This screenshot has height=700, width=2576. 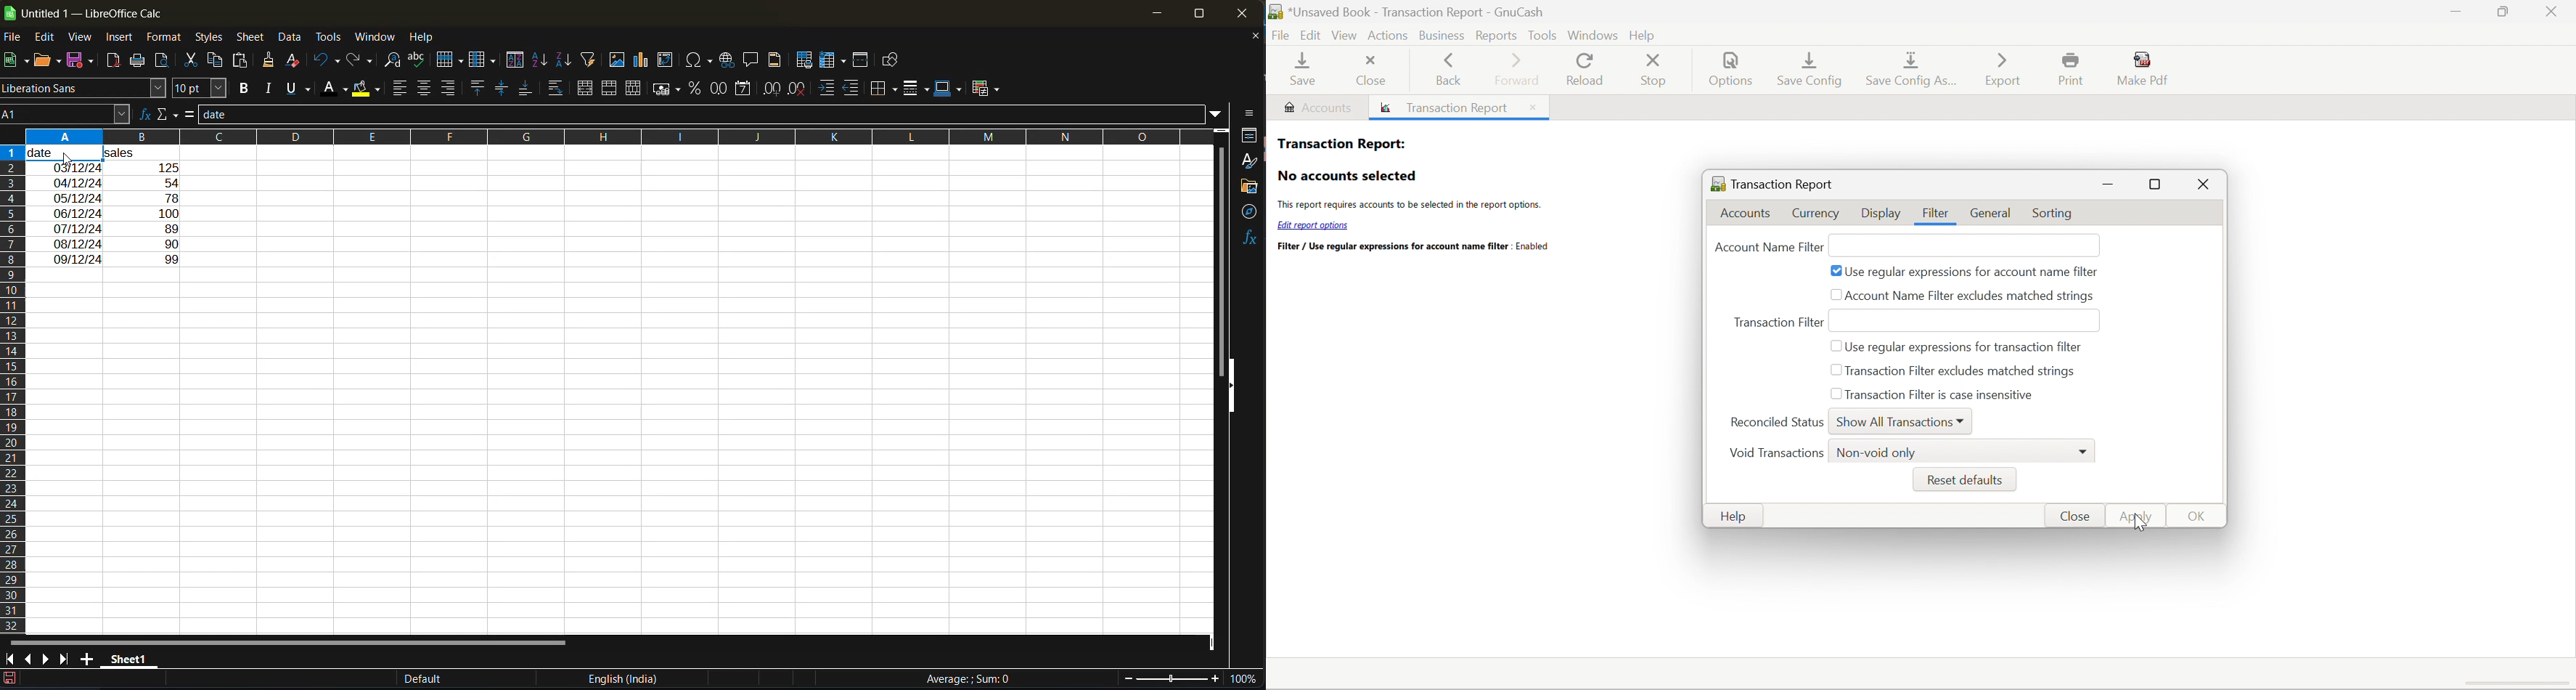 What do you see at coordinates (1388, 33) in the screenshot?
I see `Actions` at bounding box center [1388, 33].